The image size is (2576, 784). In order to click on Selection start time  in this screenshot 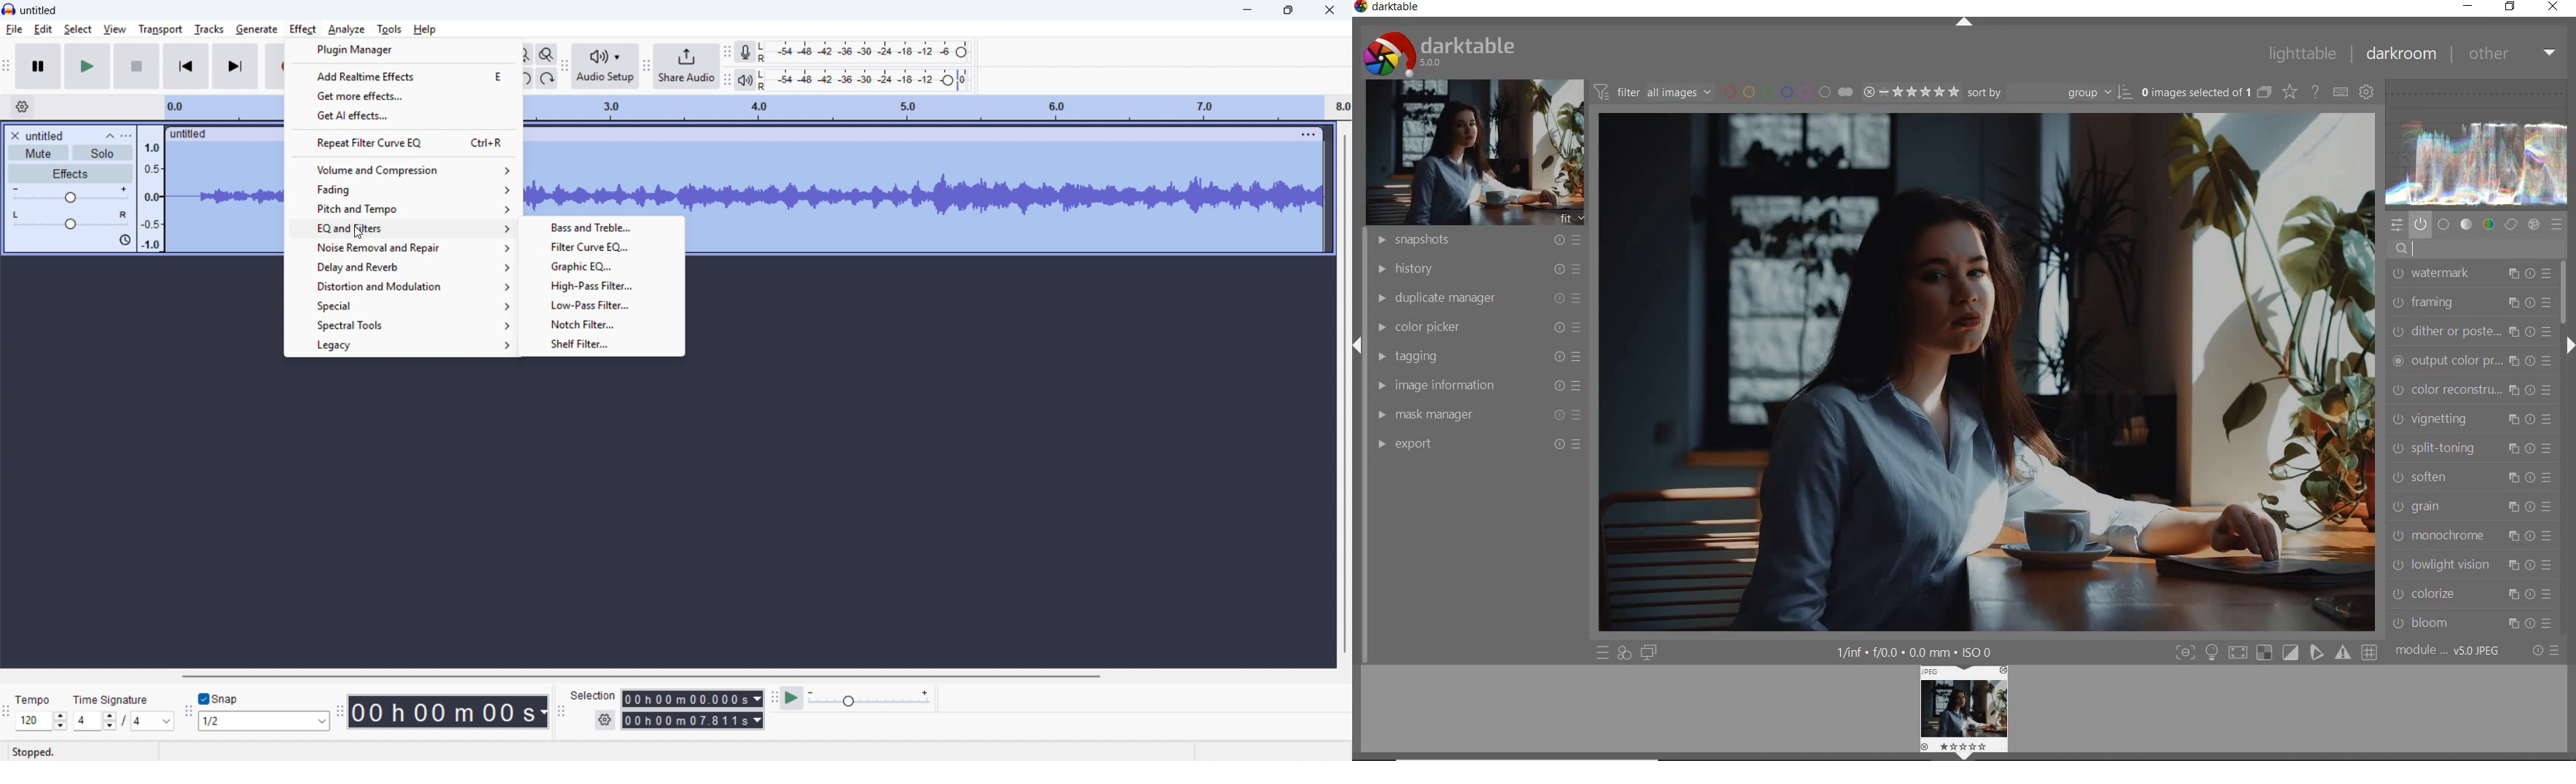, I will do `click(692, 699)`.